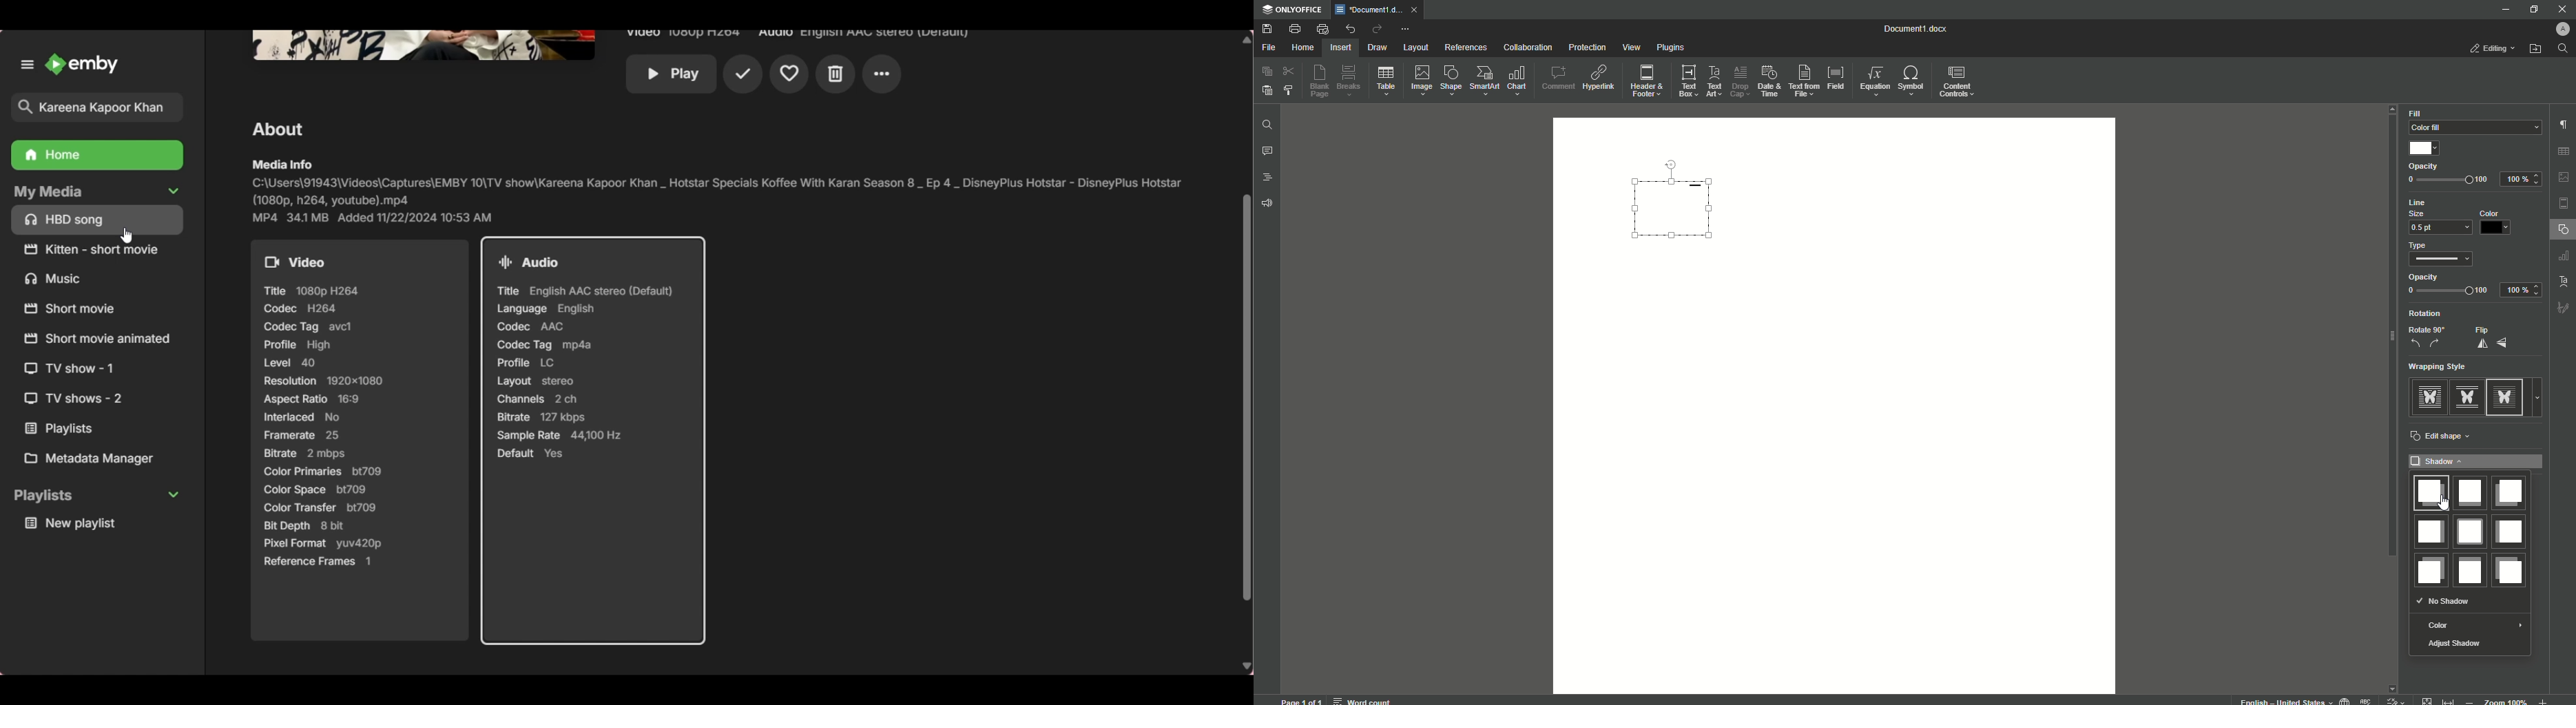 This screenshot has width=2576, height=728. What do you see at coordinates (1378, 48) in the screenshot?
I see `Draw` at bounding box center [1378, 48].